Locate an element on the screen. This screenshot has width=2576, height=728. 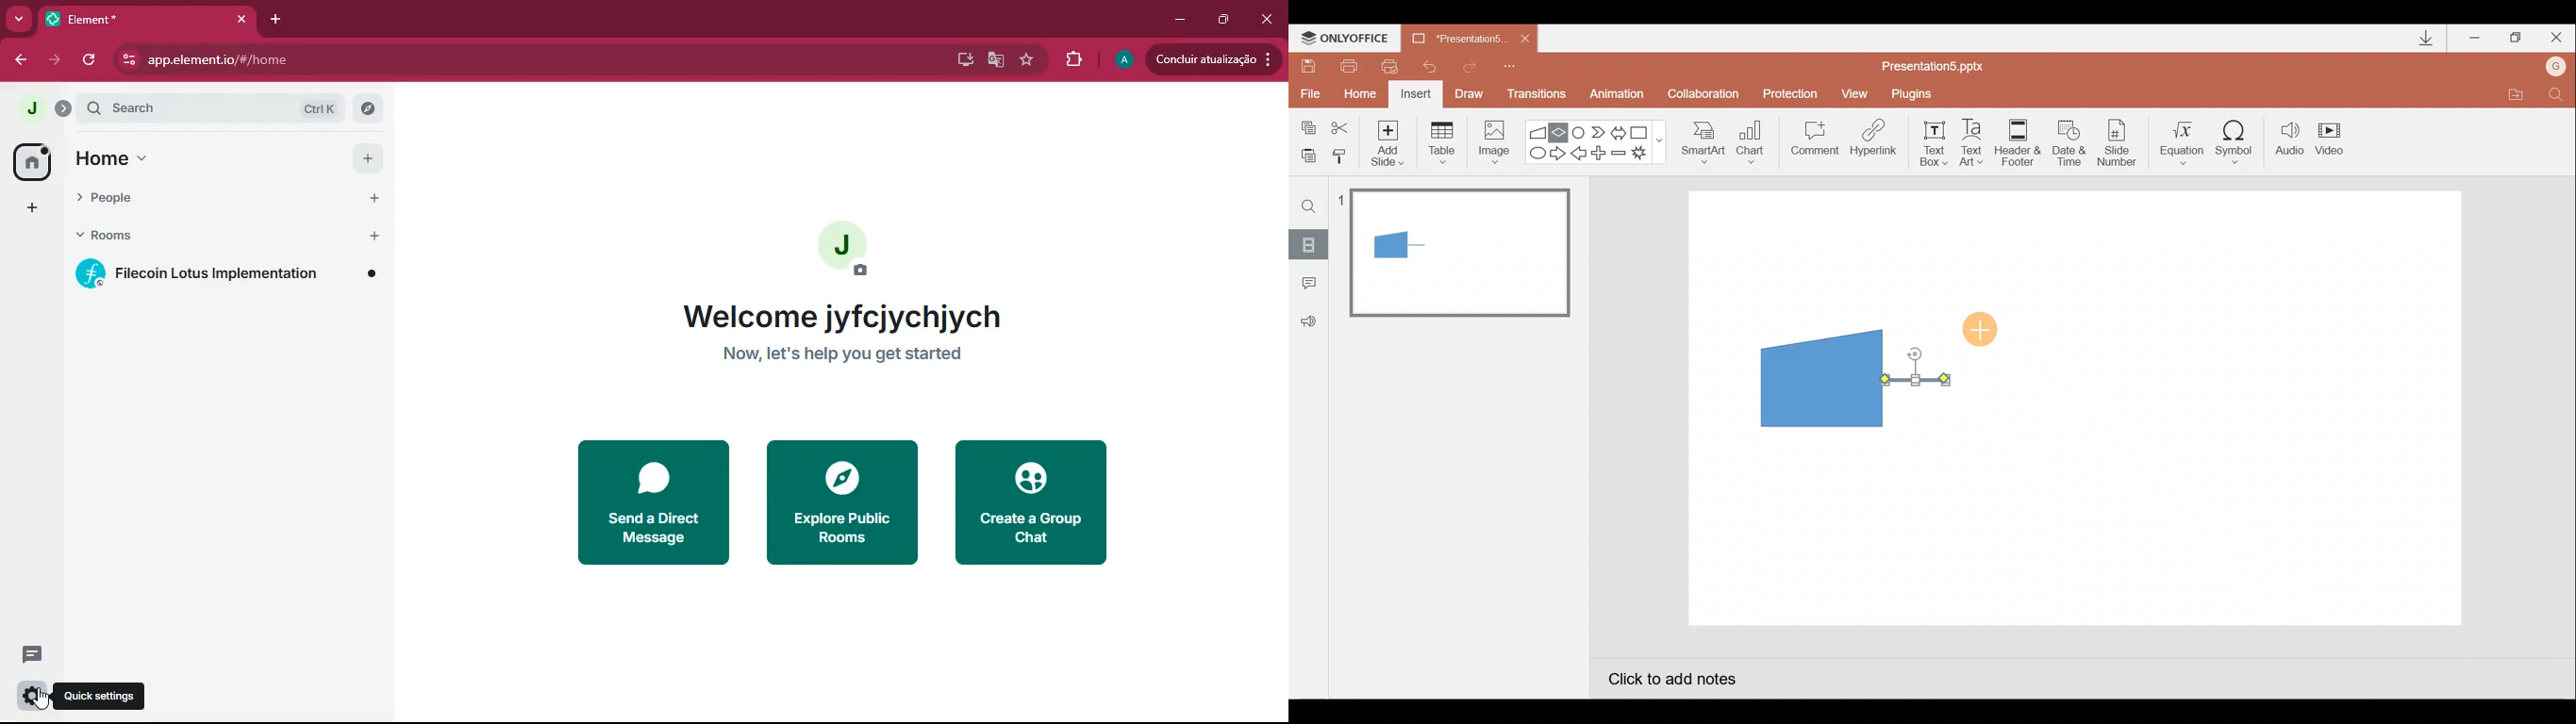
Insert is located at coordinates (1414, 96).